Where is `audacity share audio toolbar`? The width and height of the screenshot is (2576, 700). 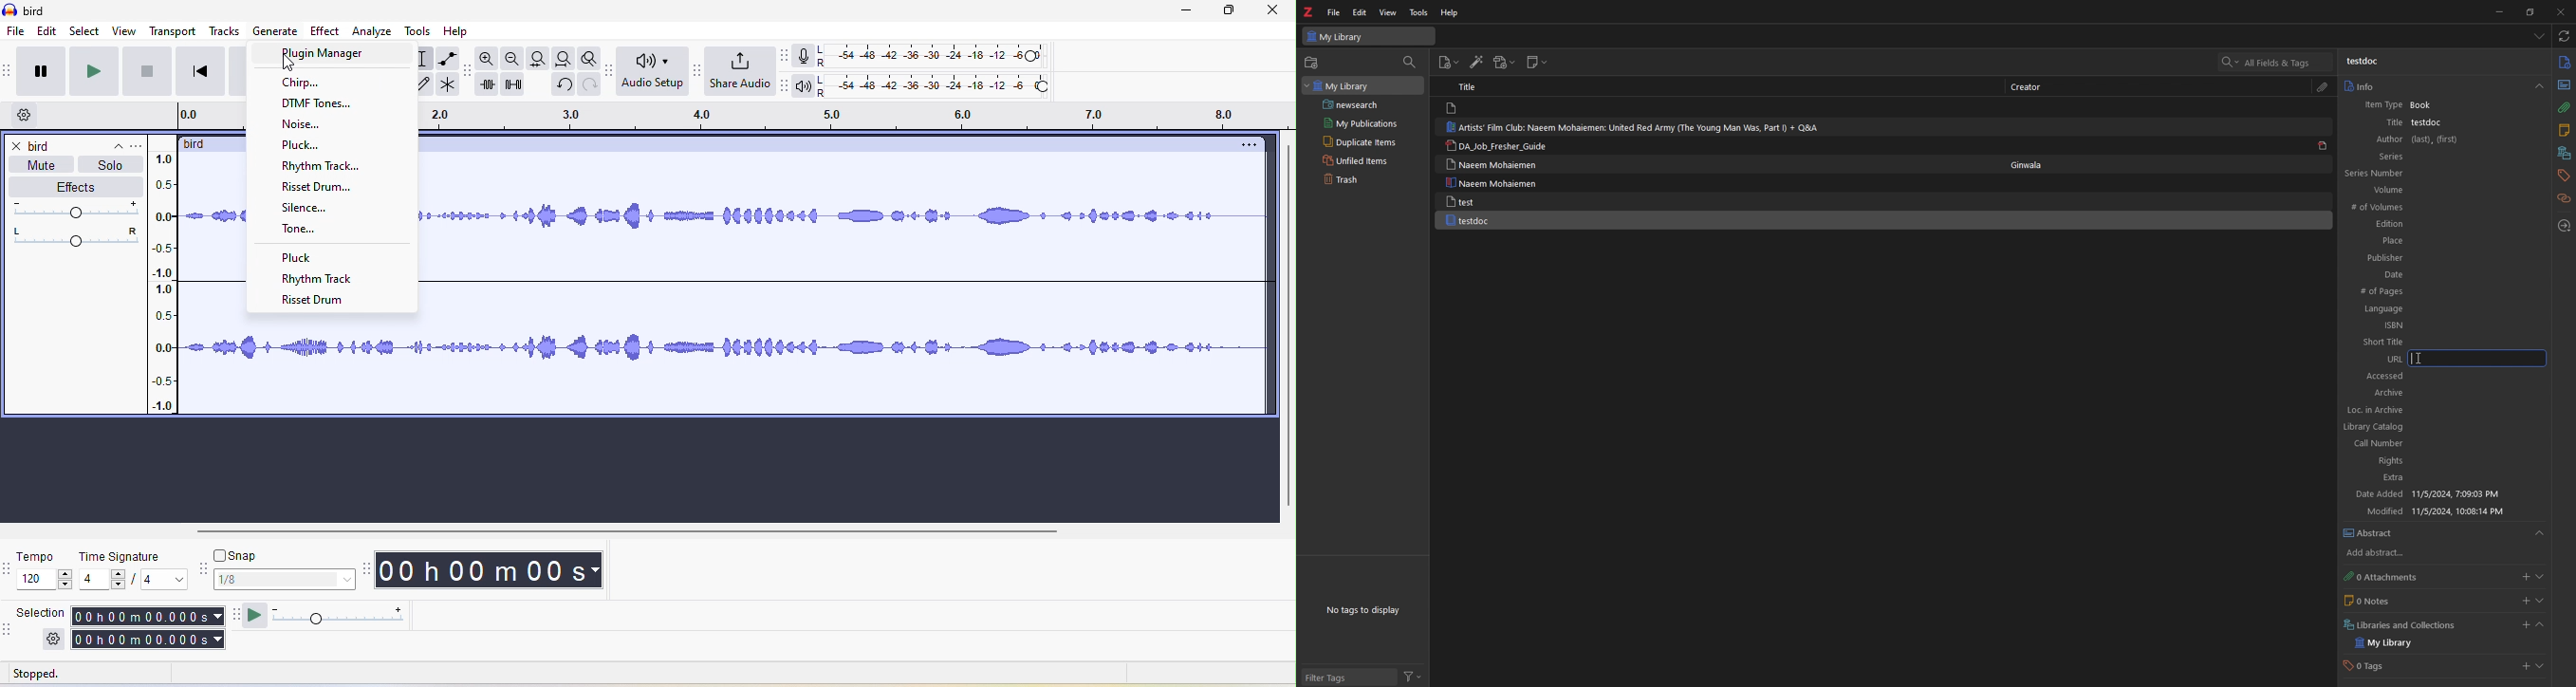
audacity share audio toolbar is located at coordinates (694, 75).